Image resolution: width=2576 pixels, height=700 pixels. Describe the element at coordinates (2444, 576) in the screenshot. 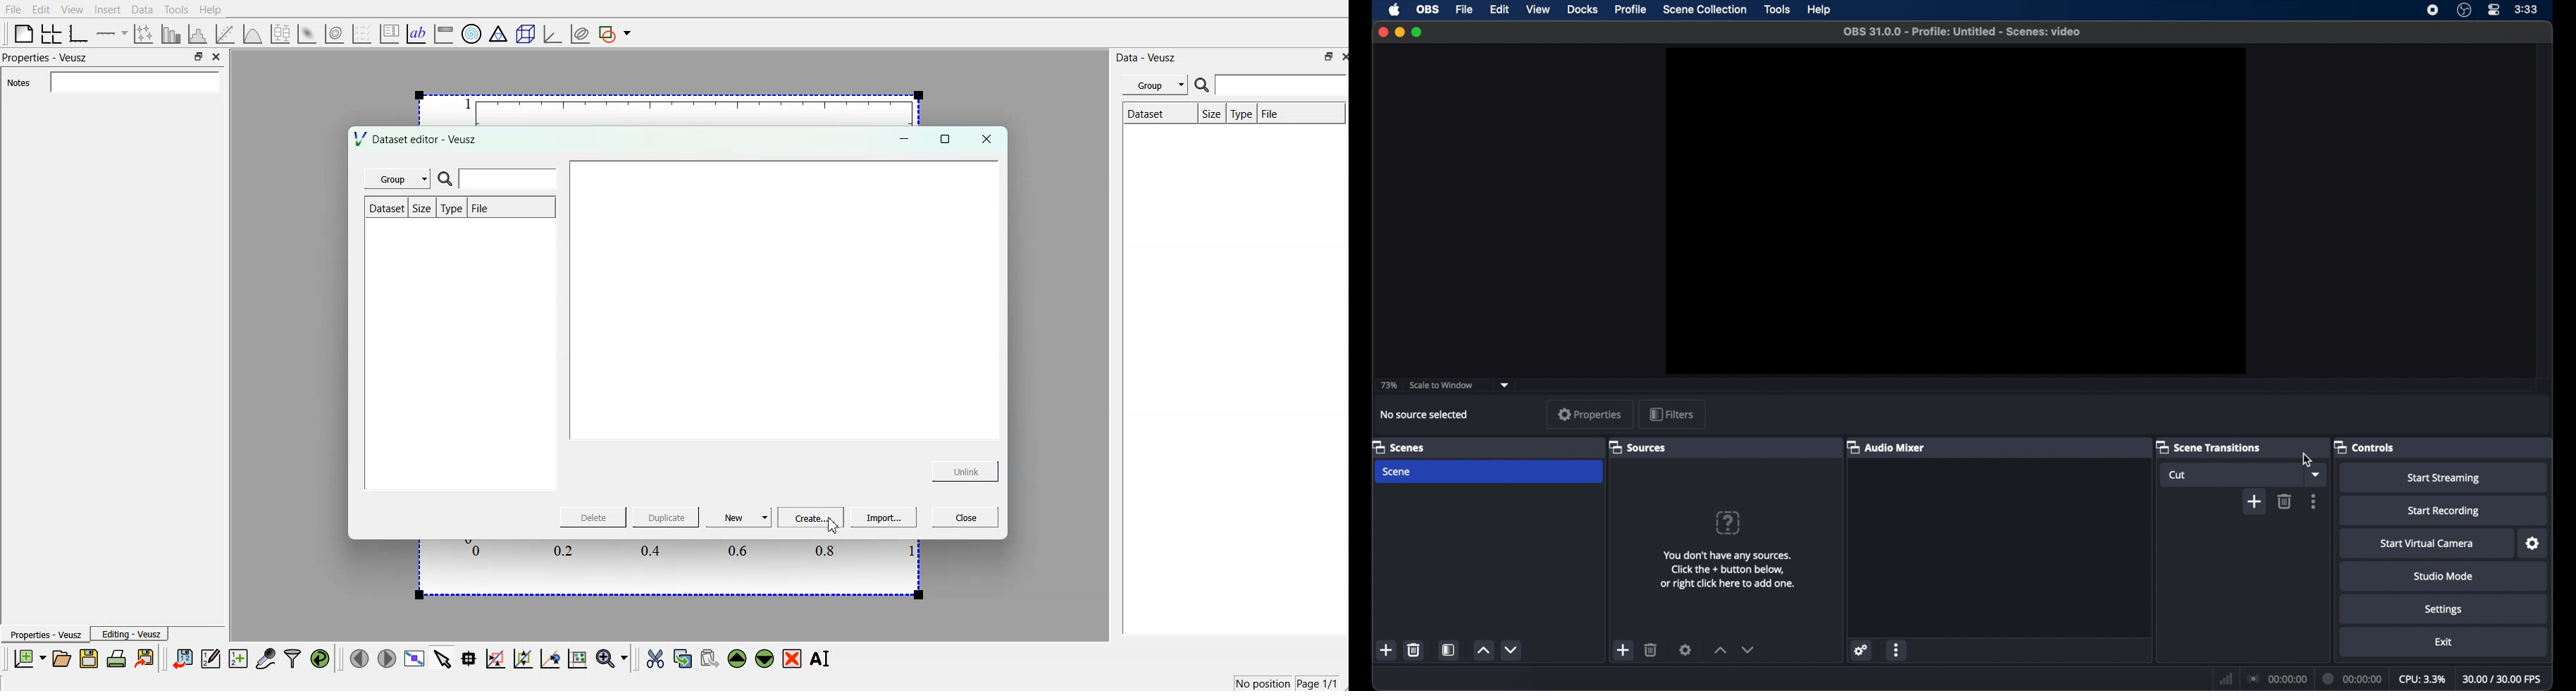

I see `studio mode` at that location.